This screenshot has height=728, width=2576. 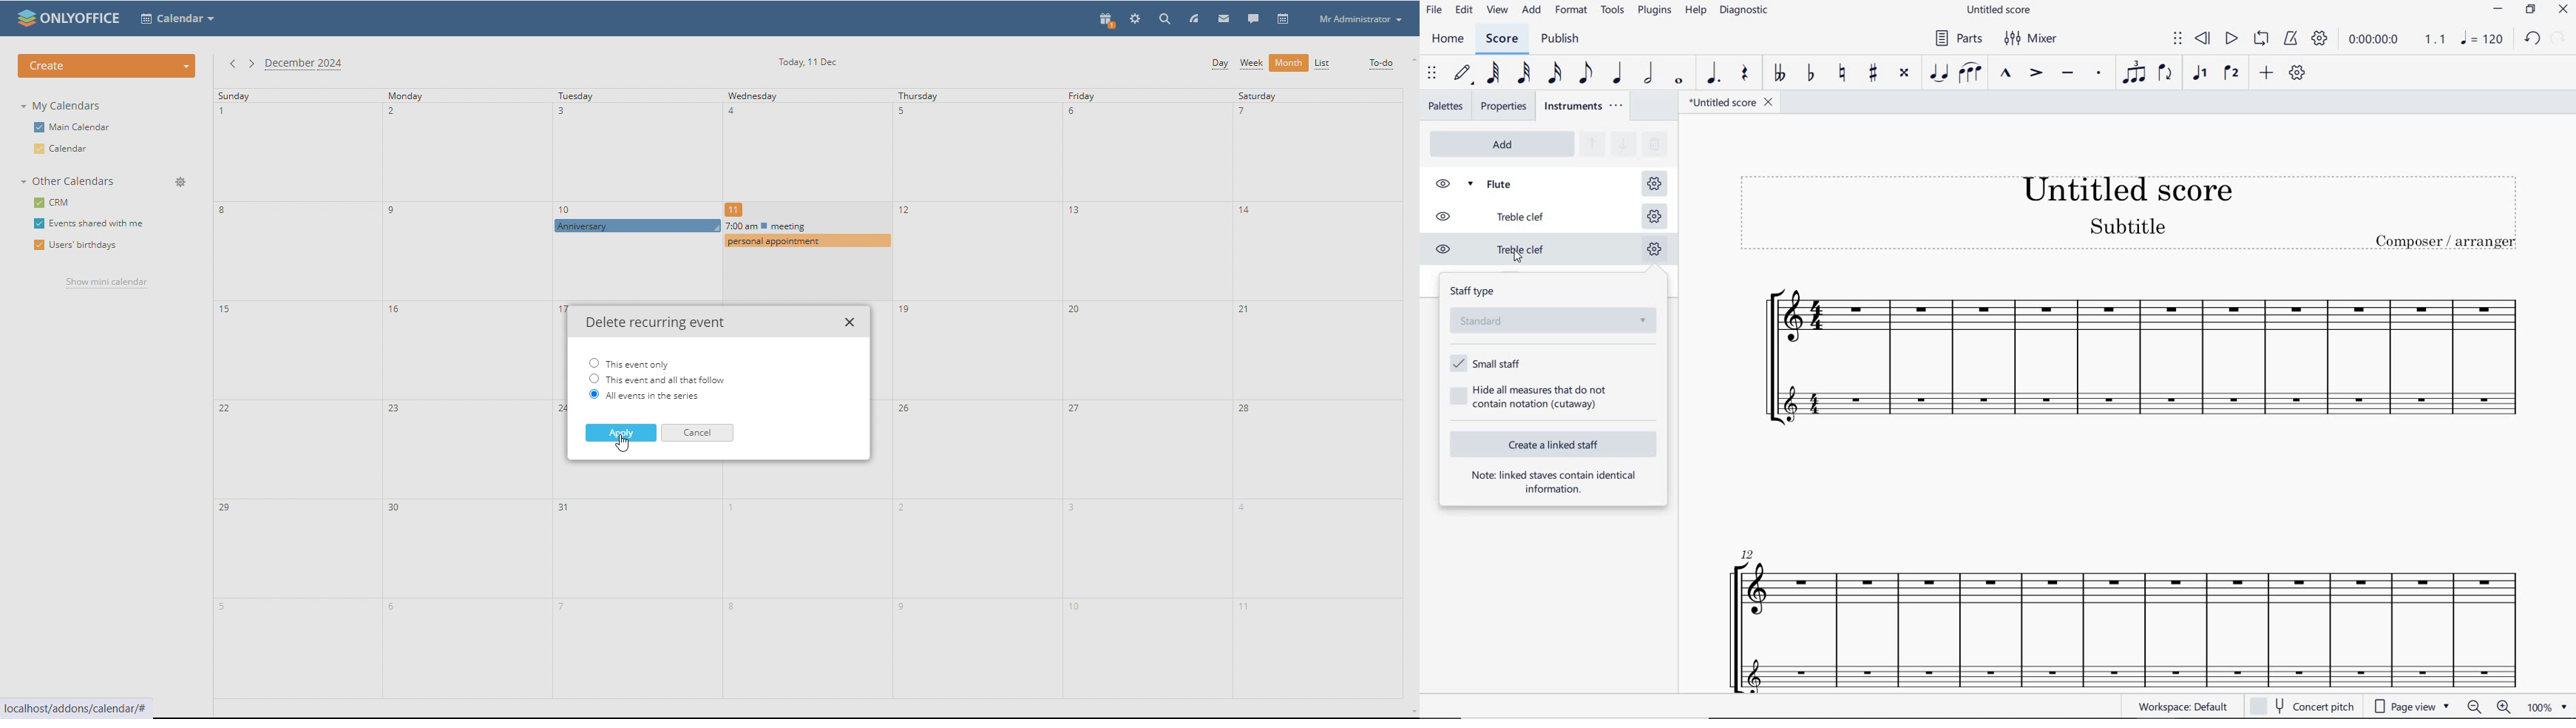 I want to click on home, so click(x=1451, y=41).